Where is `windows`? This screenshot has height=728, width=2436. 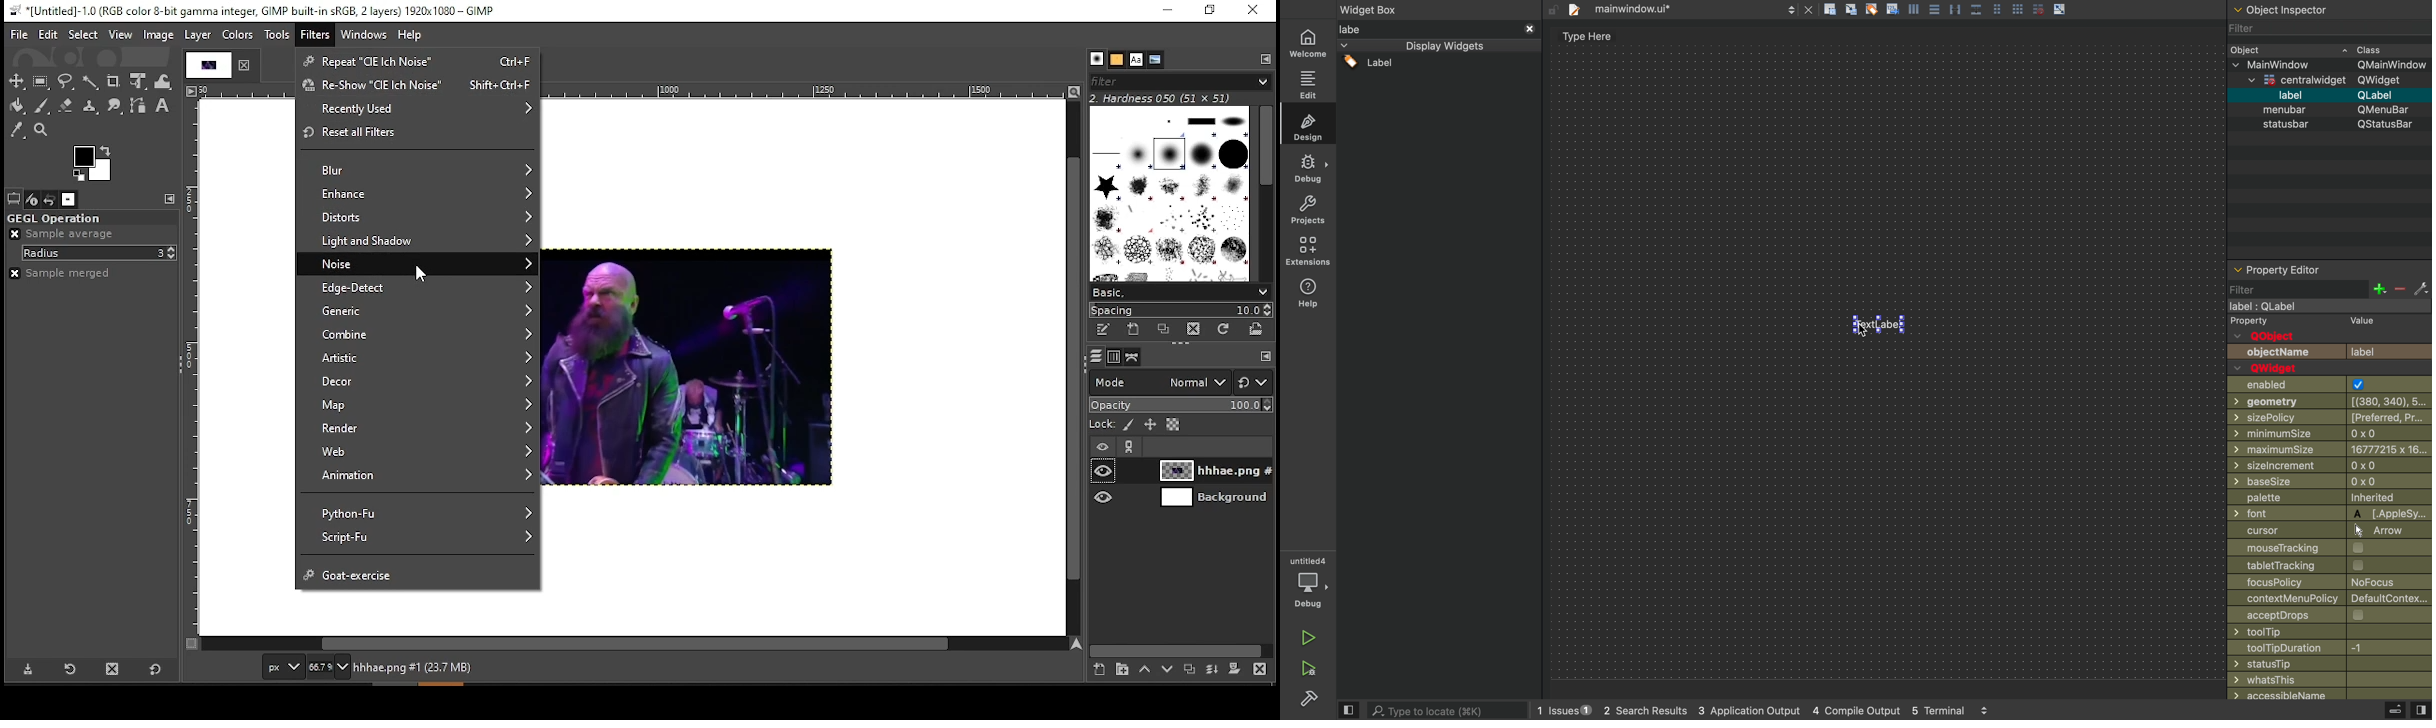
windows is located at coordinates (365, 34).